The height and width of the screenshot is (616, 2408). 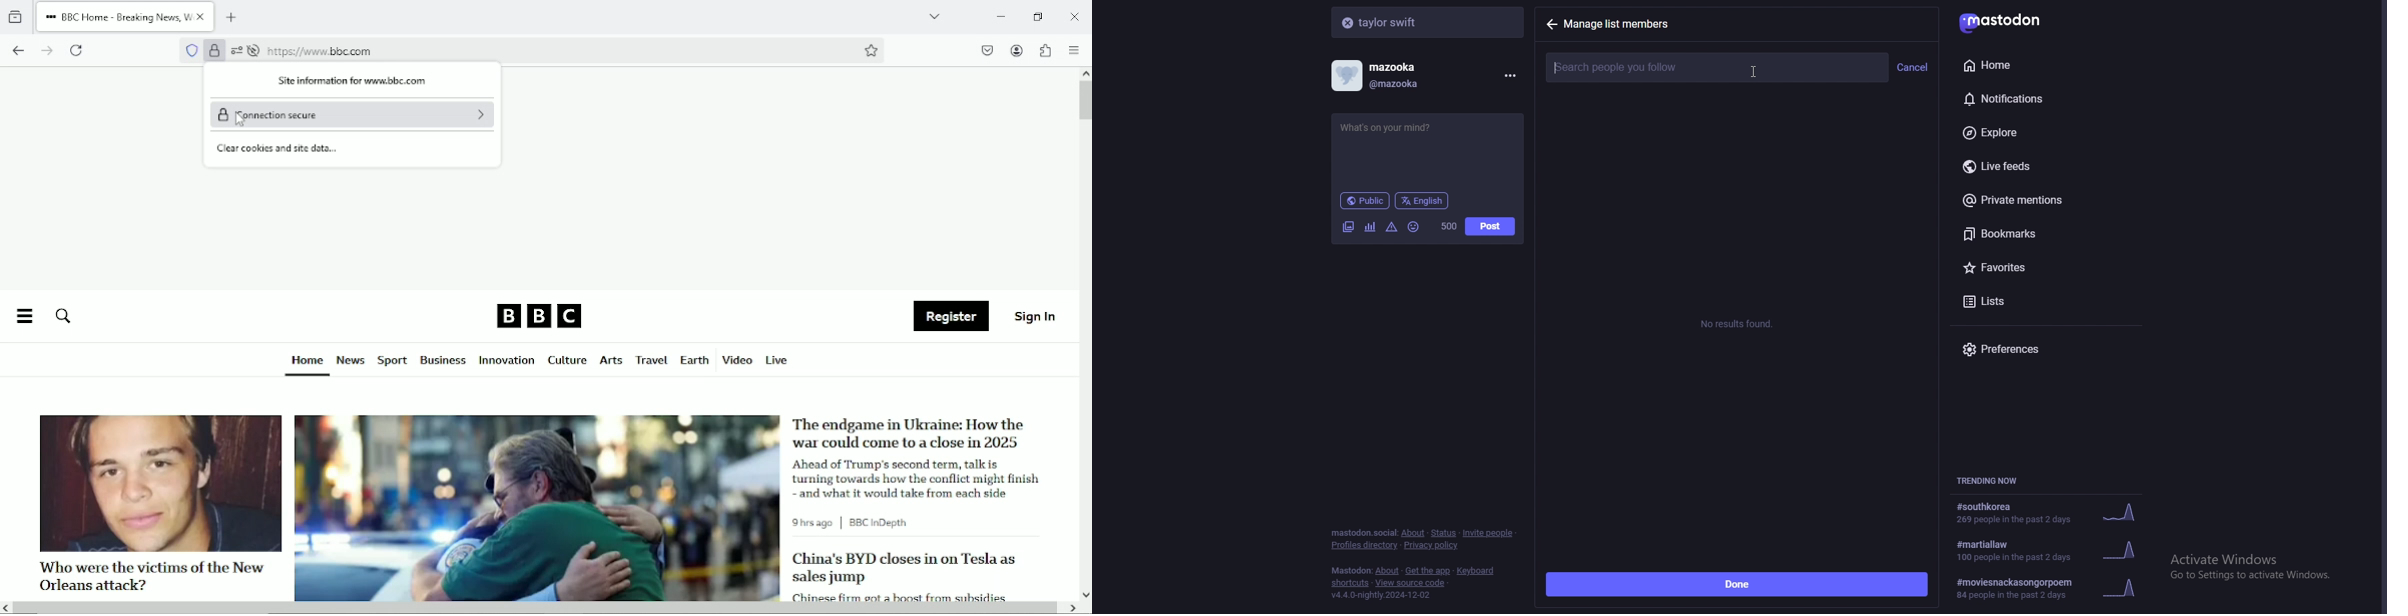 I want to click on back, so click(x=1551, y=24).